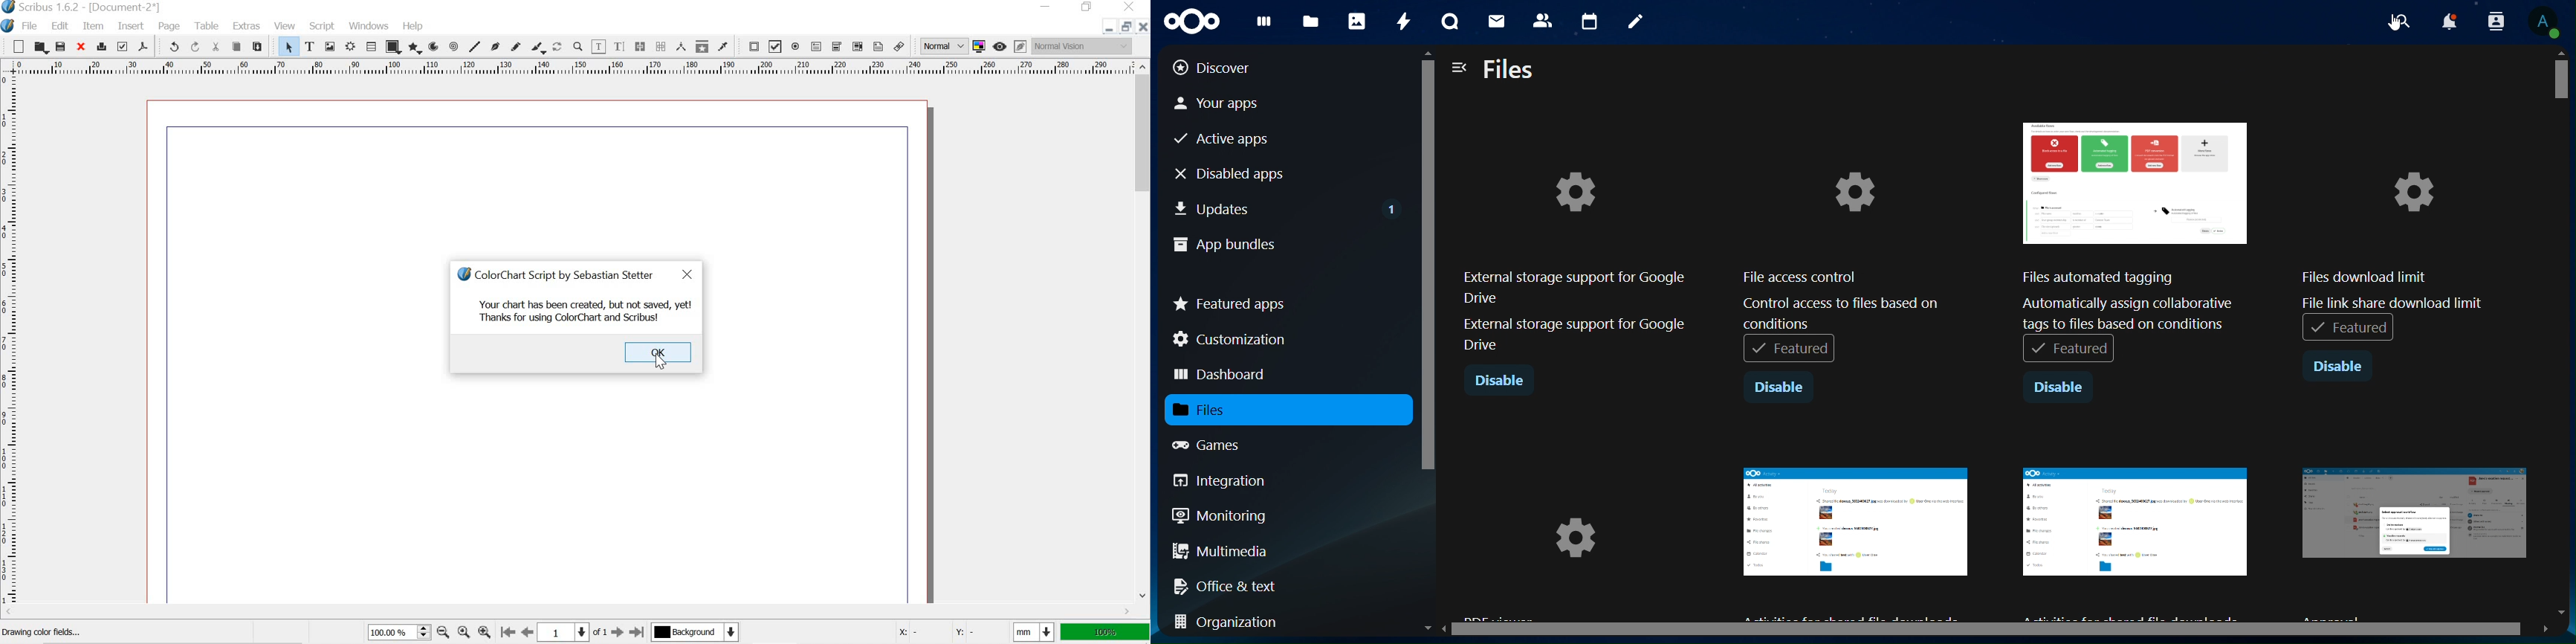 The image size is (2576, 644). I want to click on close, so click(689, 275).